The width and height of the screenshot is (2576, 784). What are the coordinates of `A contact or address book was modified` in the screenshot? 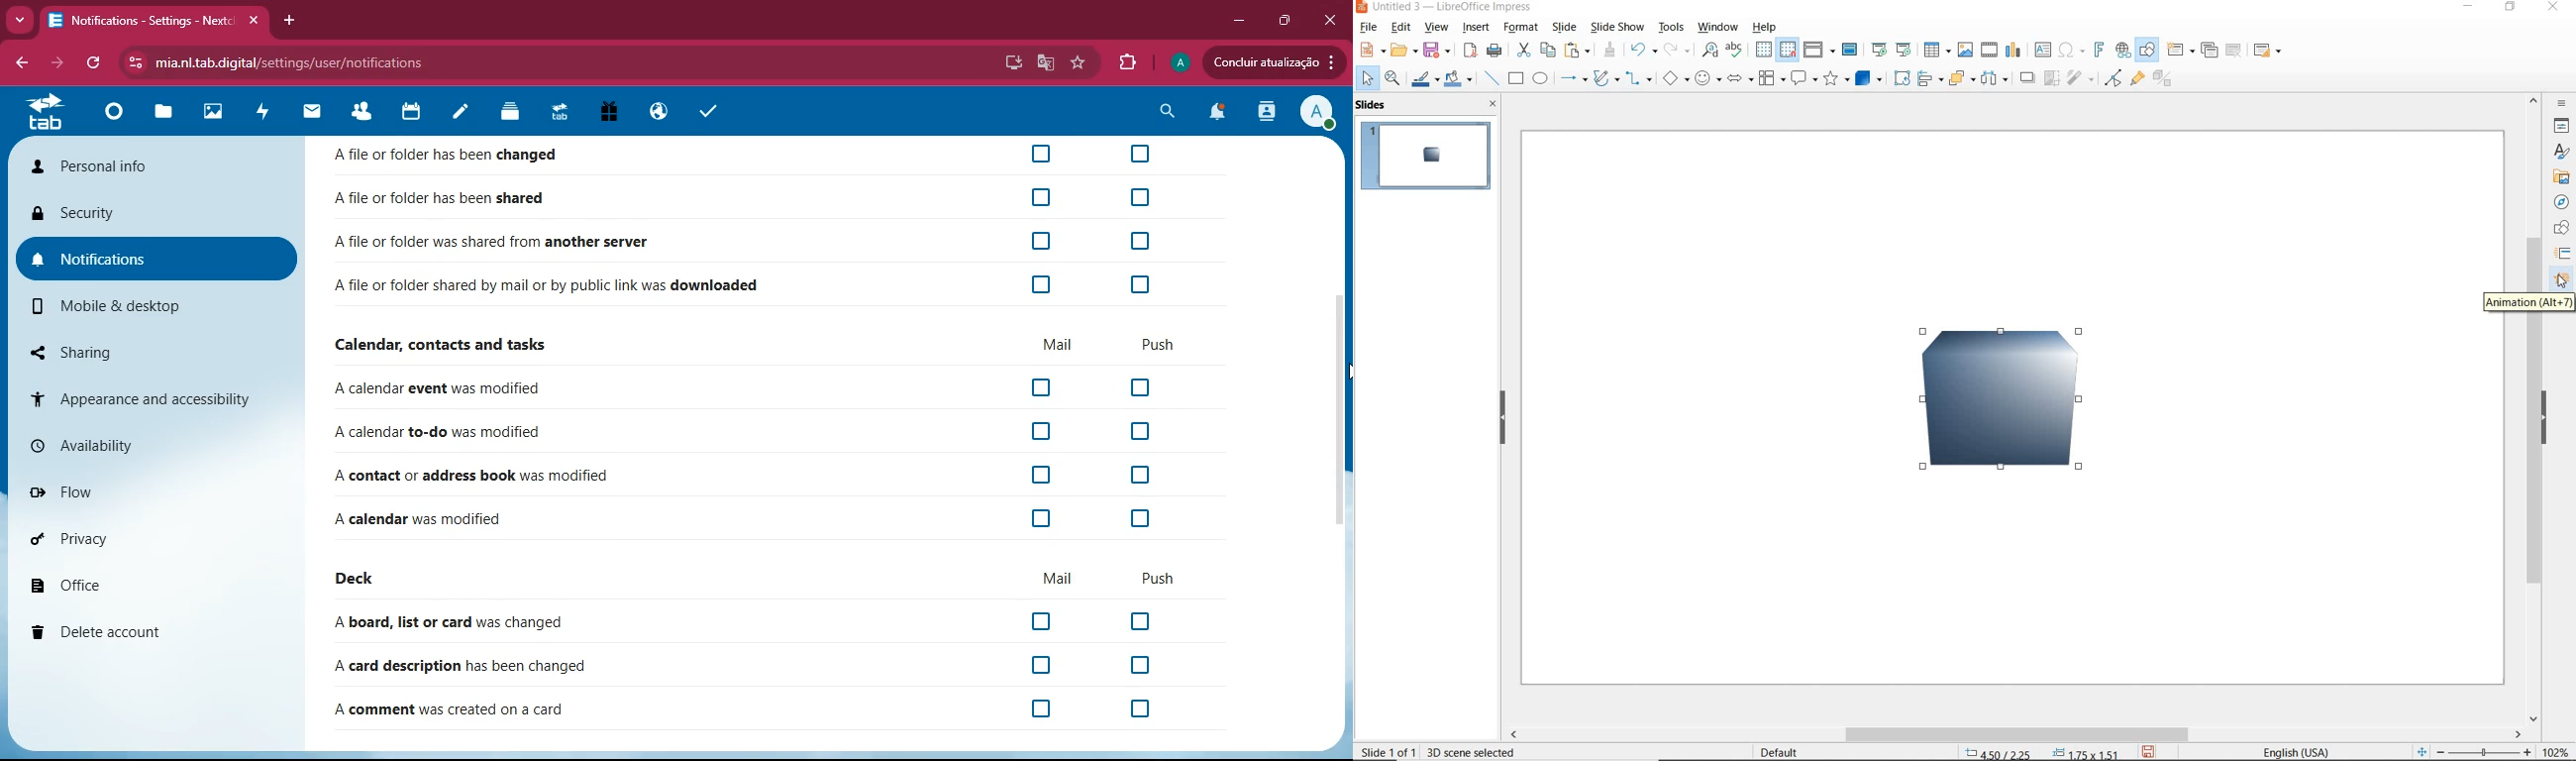 It's located at (472, 477).